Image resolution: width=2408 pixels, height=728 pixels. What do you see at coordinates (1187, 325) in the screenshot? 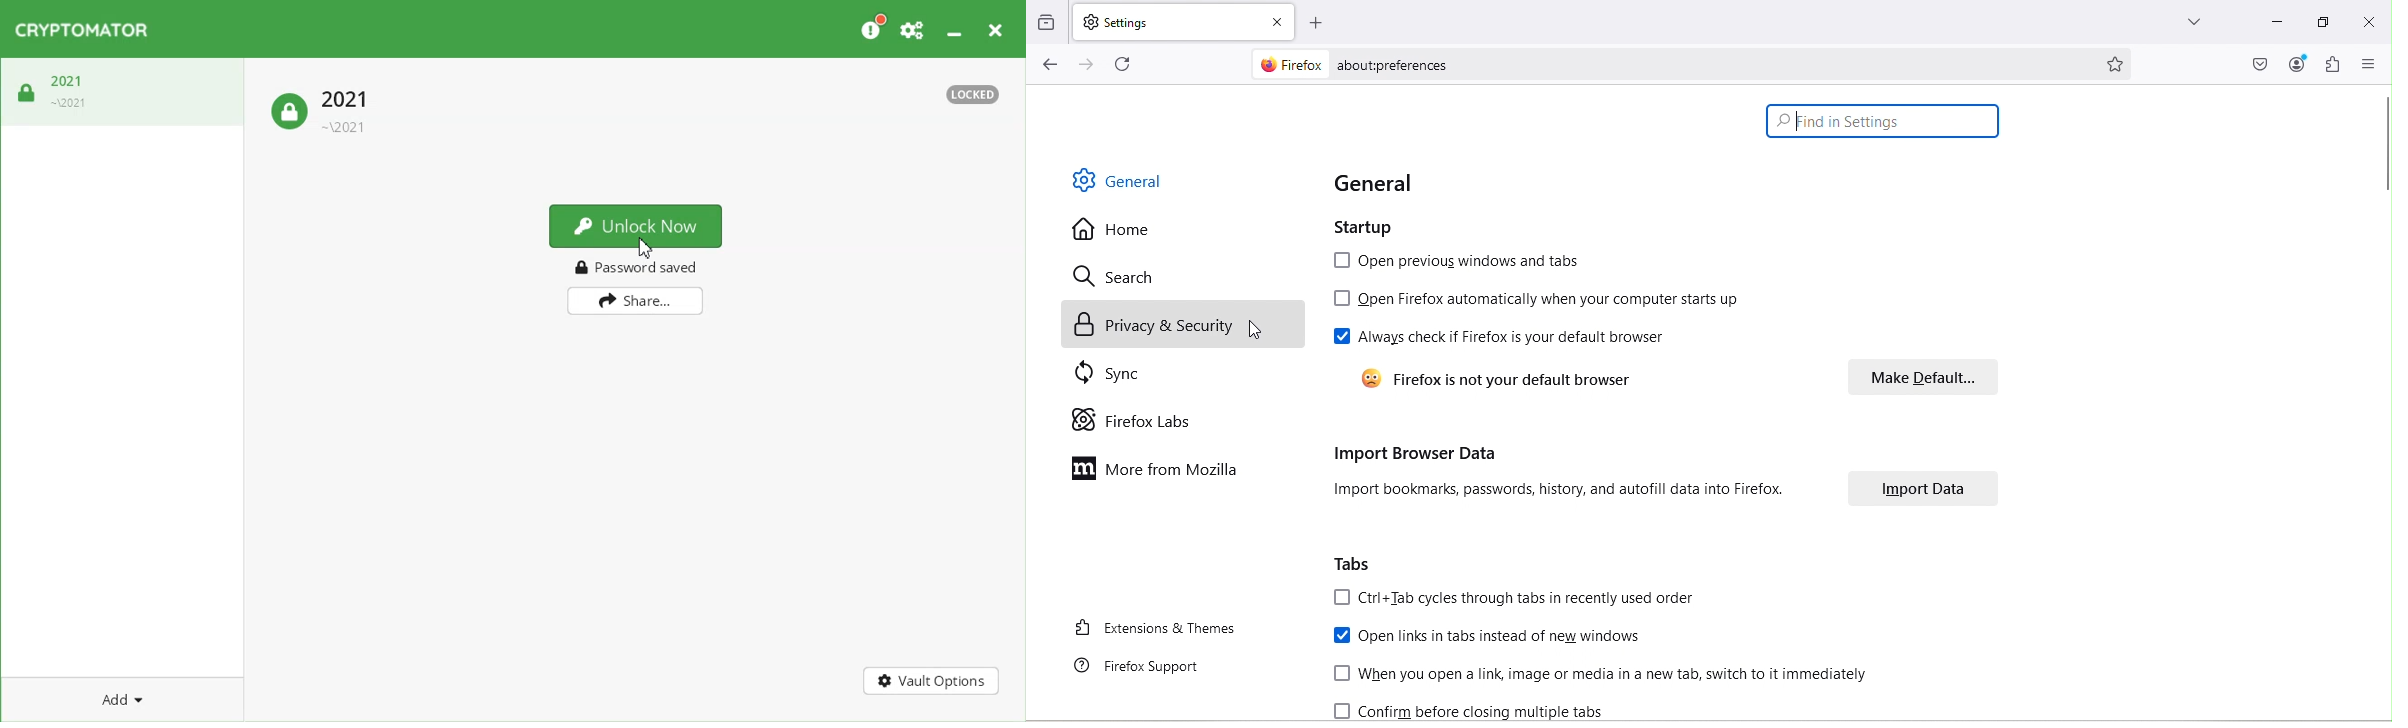
I see `Privacy & security` at bounding box center [1187, 325].